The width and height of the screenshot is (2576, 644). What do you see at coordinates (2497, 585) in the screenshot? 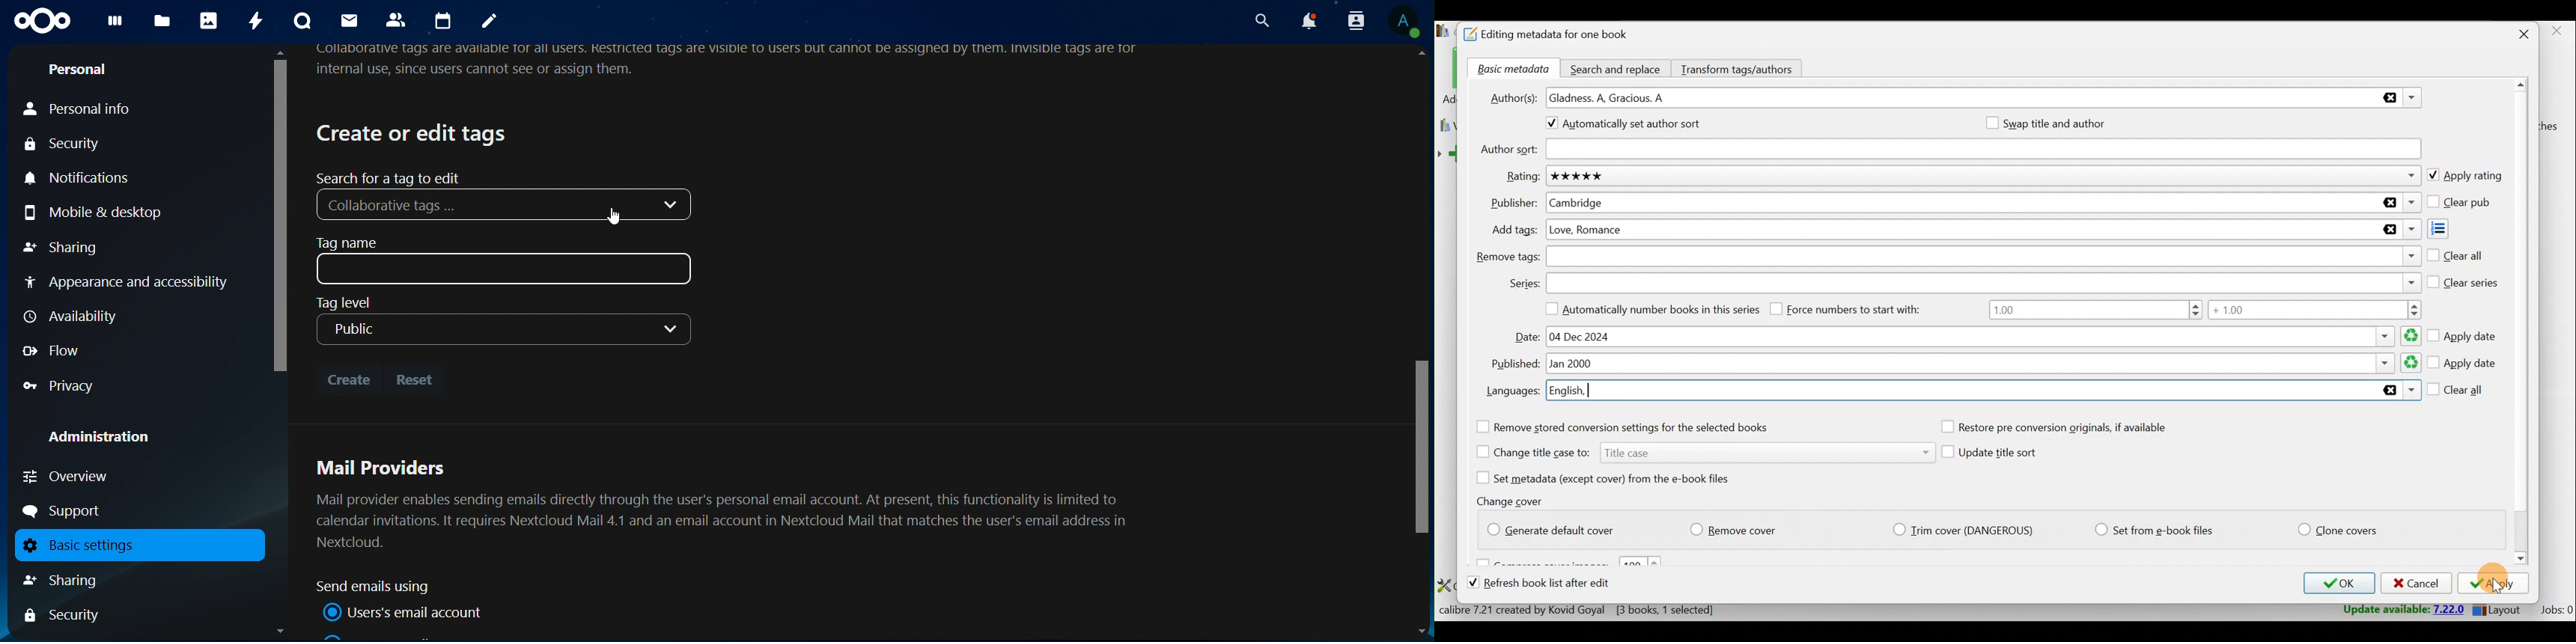
I see `Apply` at bounding box center [2497, 585].